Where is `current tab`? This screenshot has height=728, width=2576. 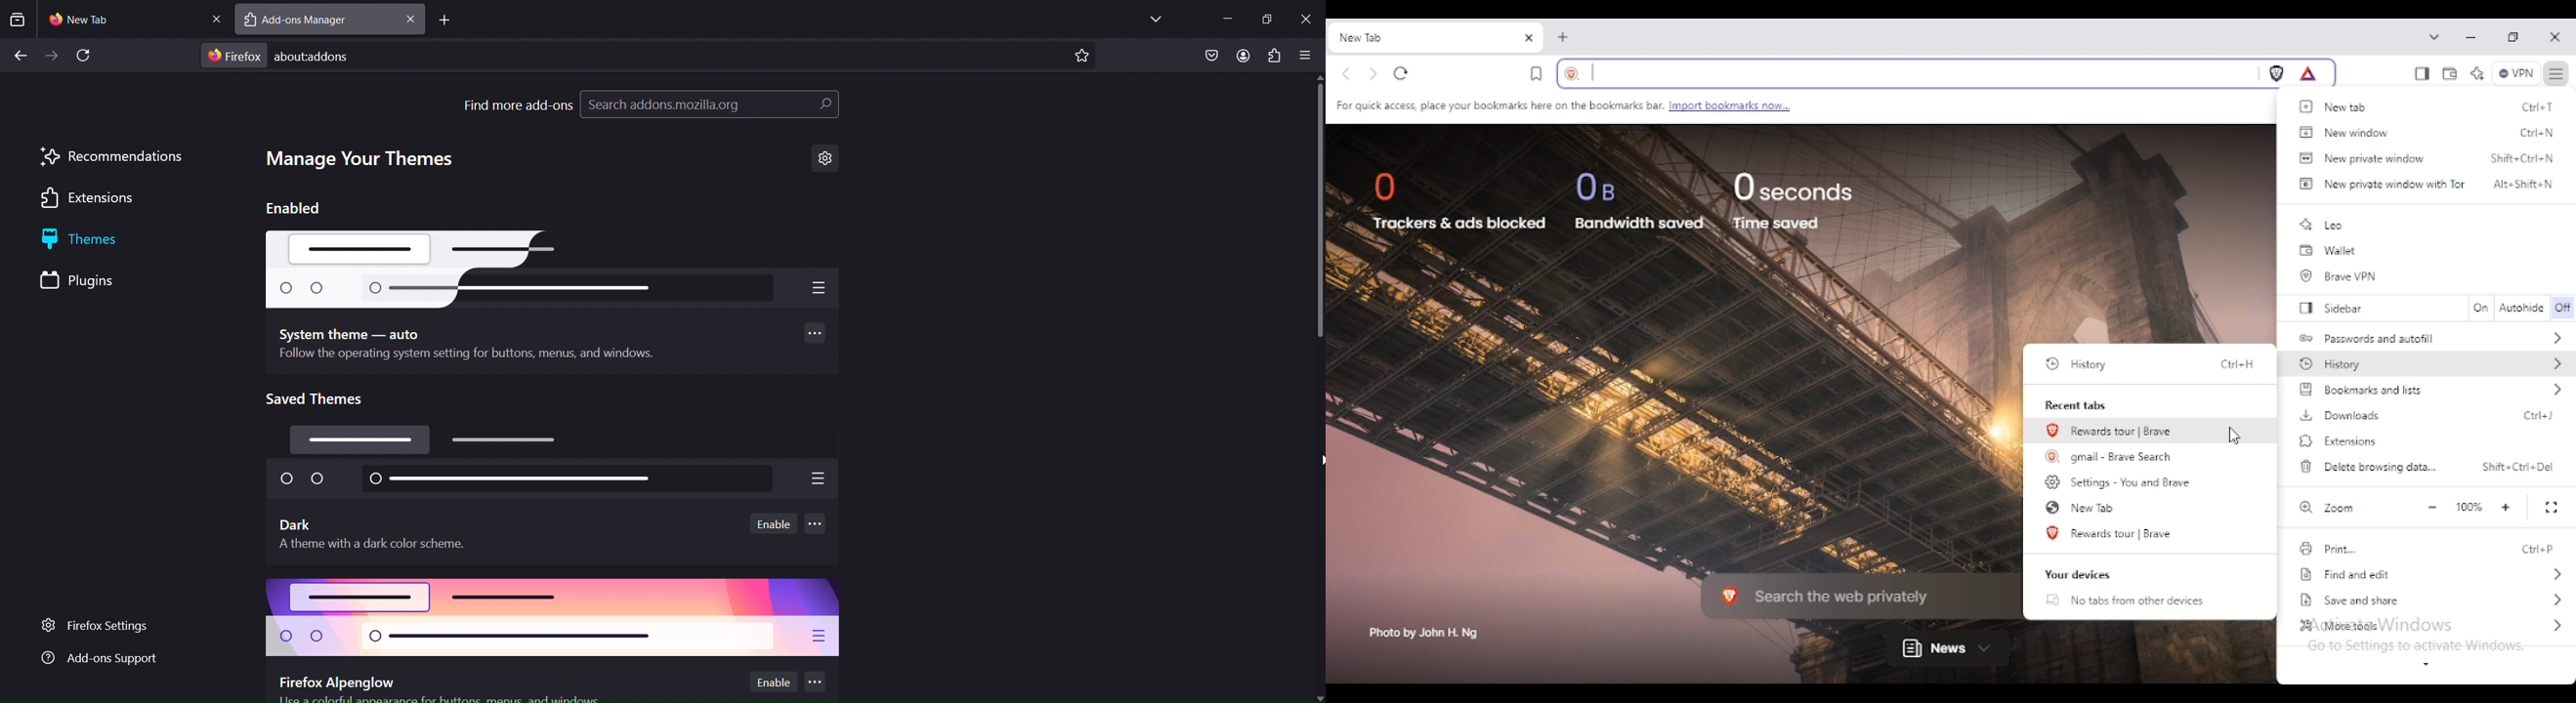
current tab is located at coordinates (95, 19).